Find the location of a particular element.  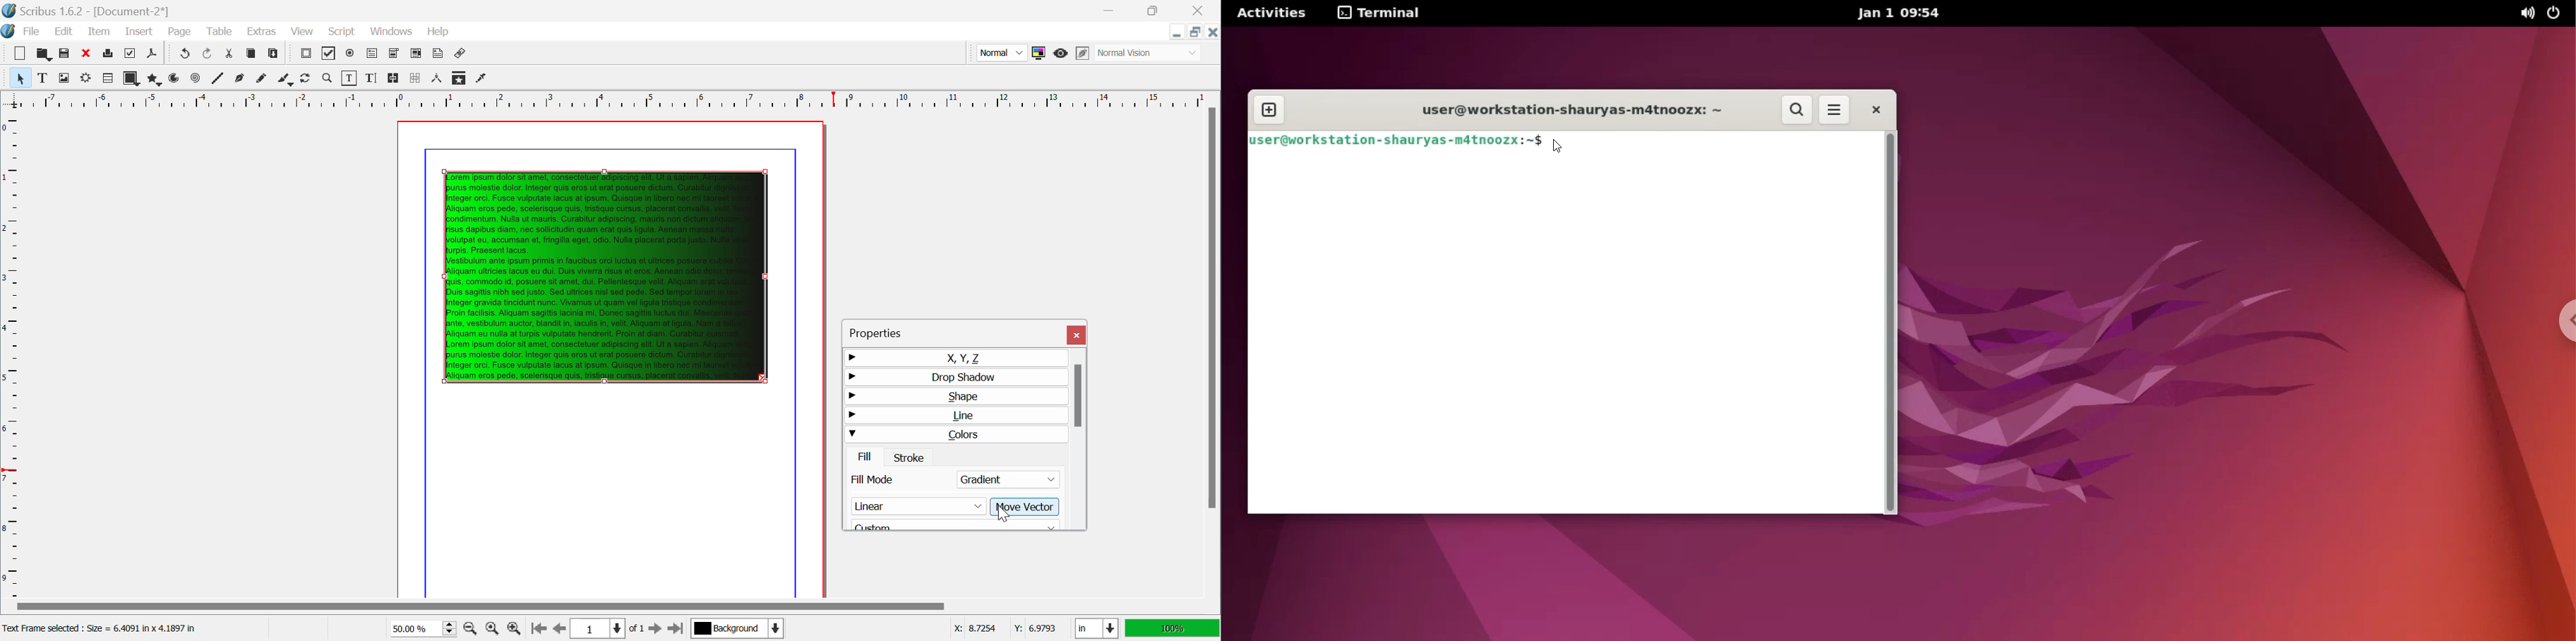

Edit in Preview Mode is located at coordinates (1084, 53).